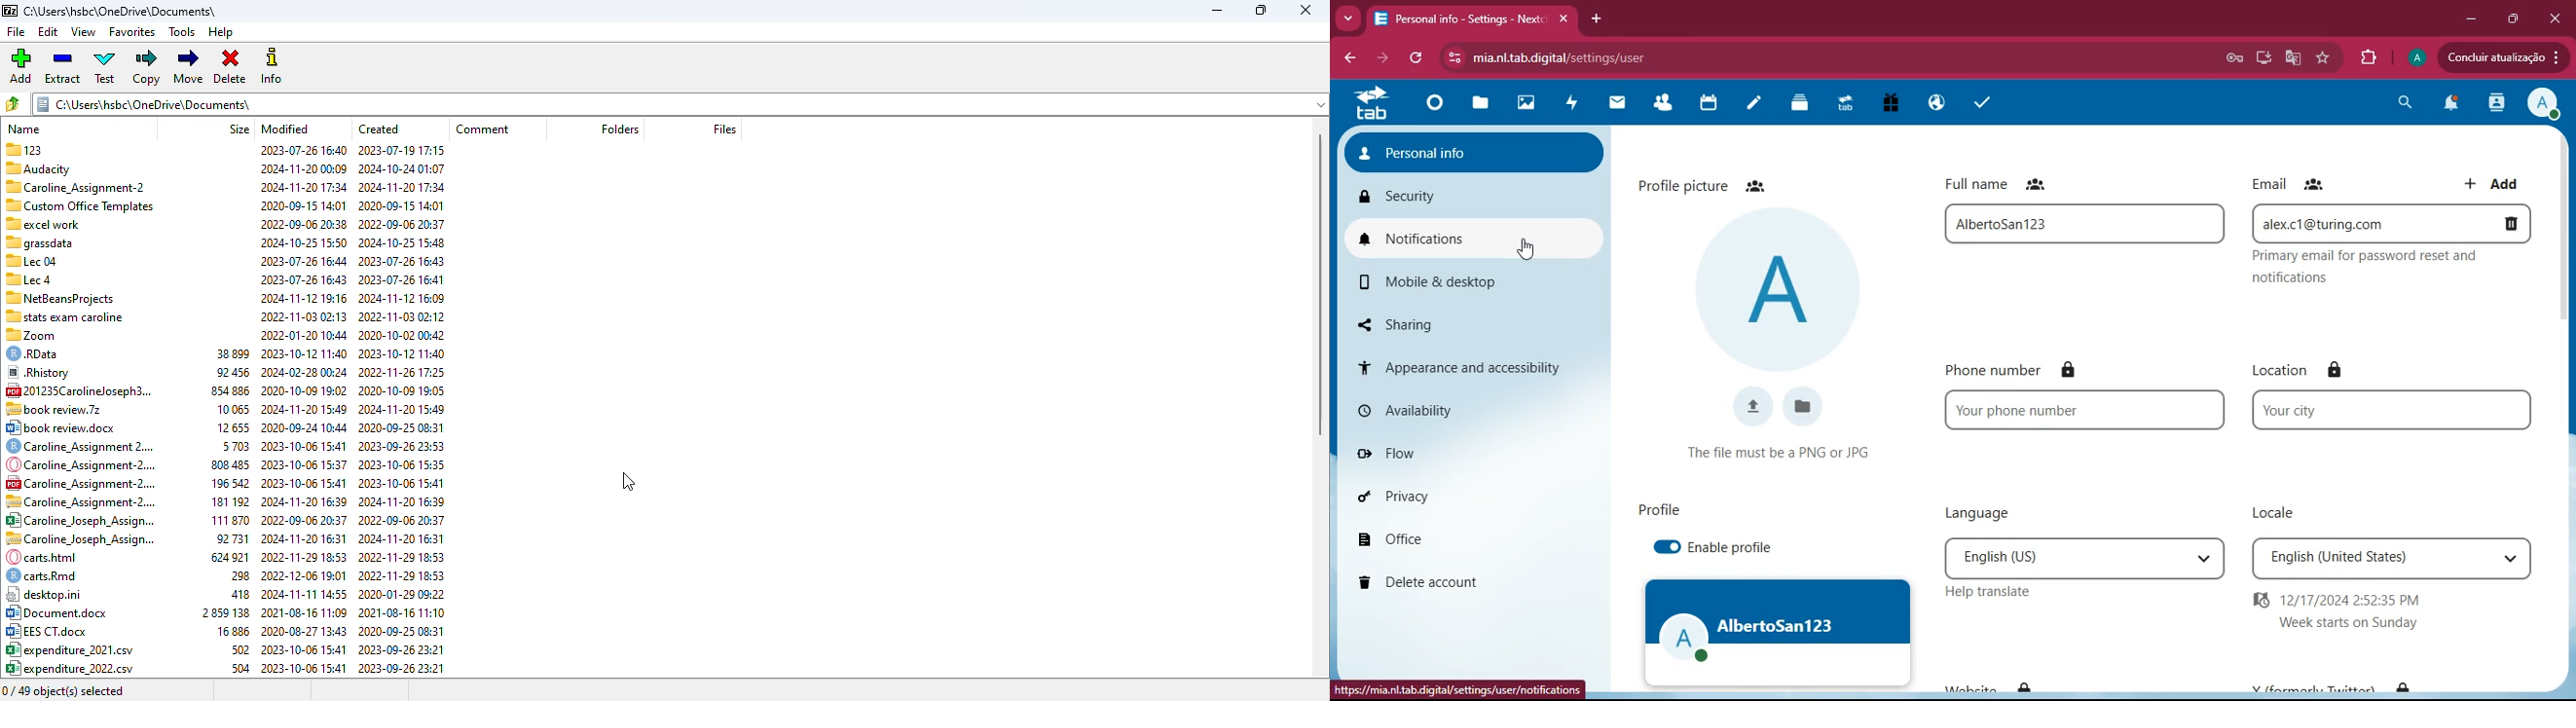  I want to click on Caroline Assignment-2, so click(75, 187).